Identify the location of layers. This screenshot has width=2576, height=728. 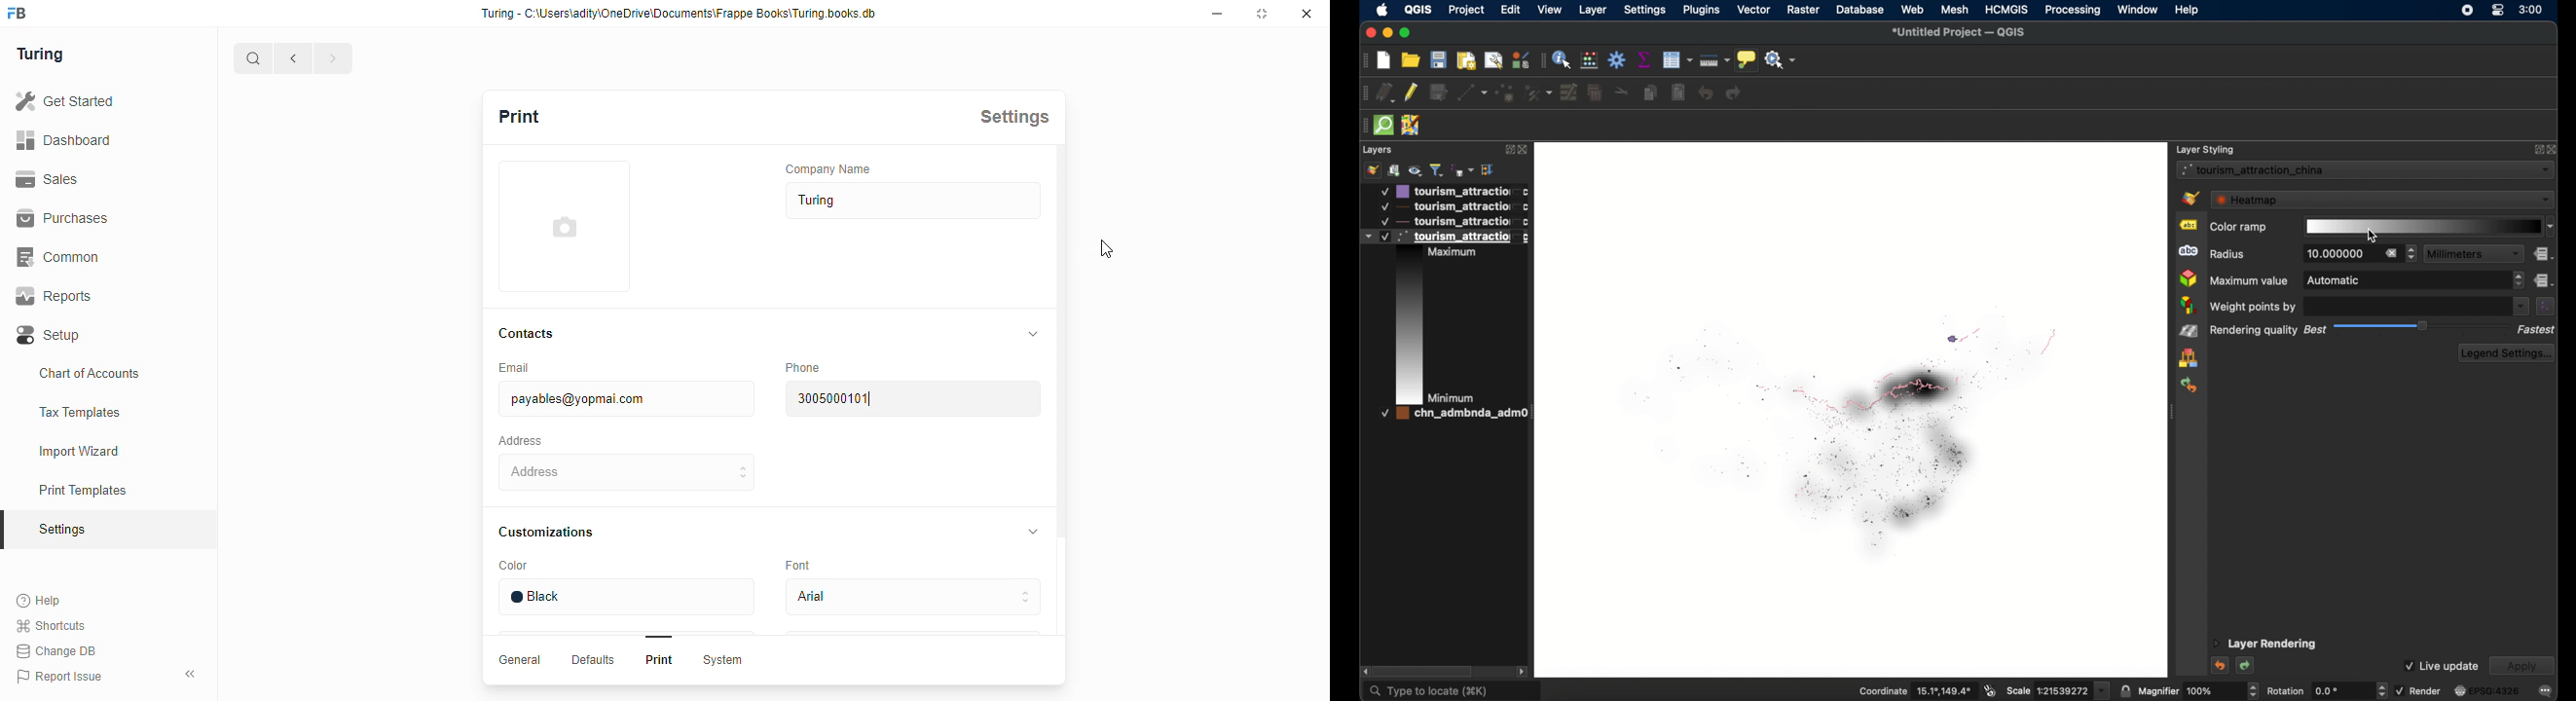
(1378, 150).